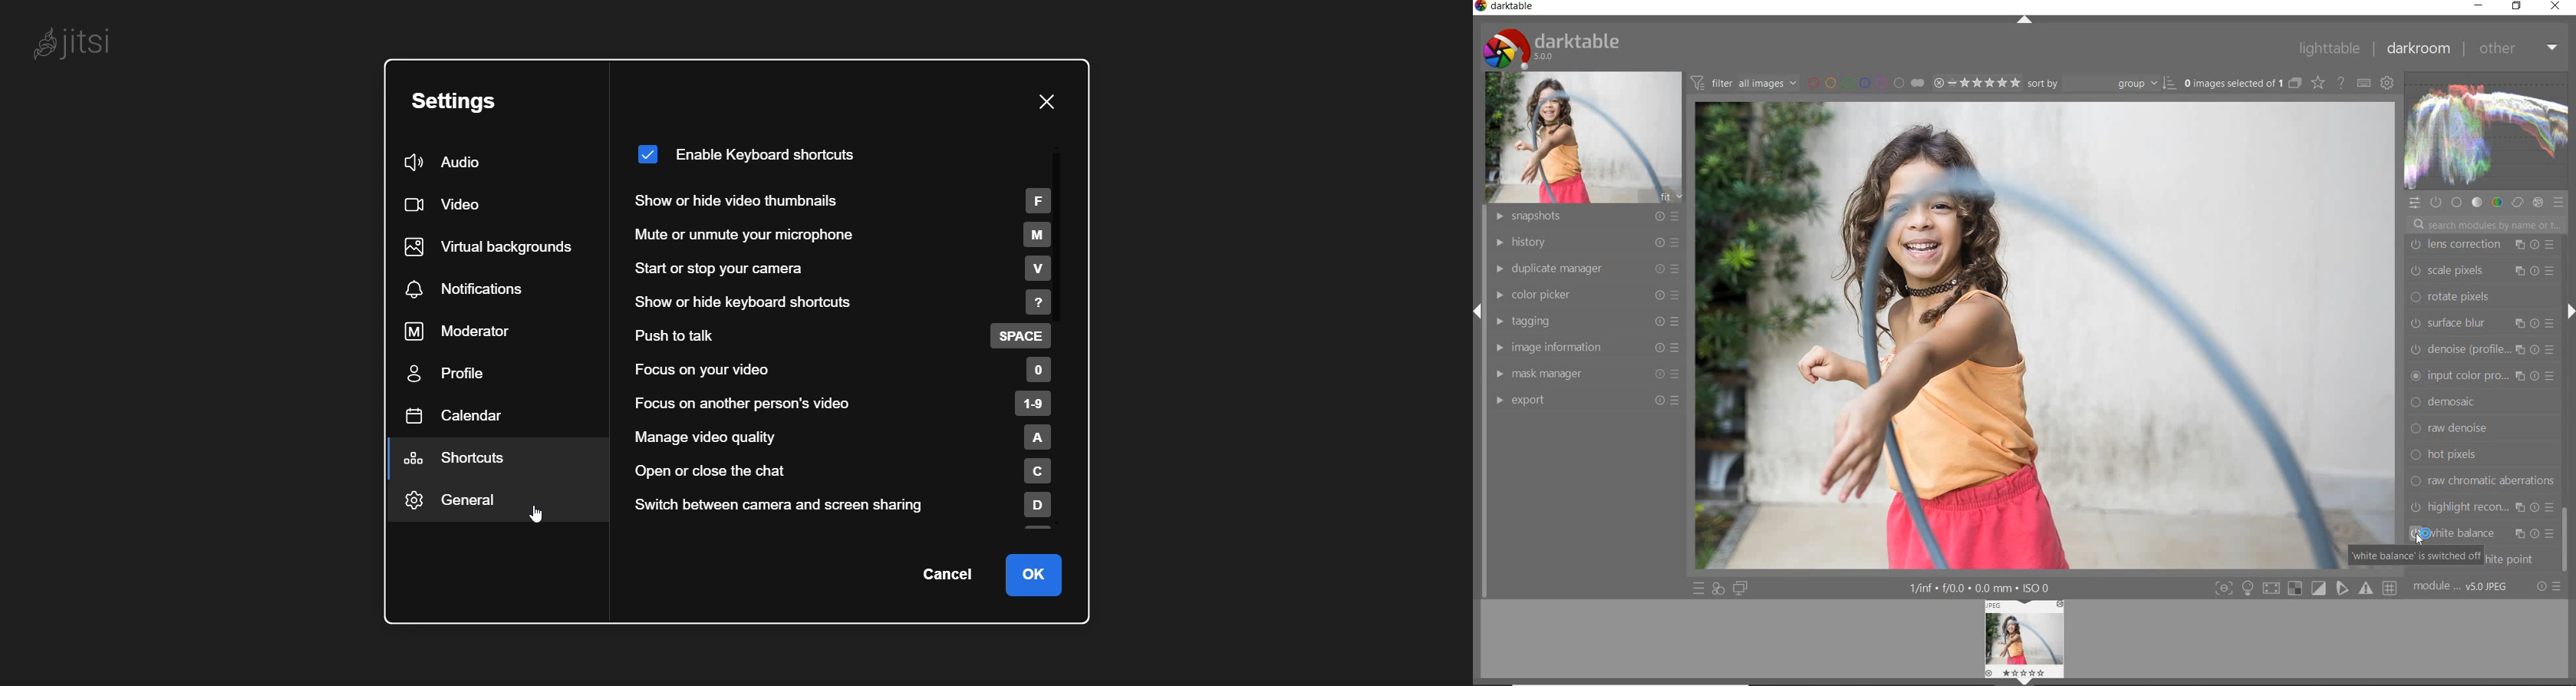 The width and height of the screenshot is (2576, 700). What do you see at coordinates (2485, 130) in the screenshot?
I see `waveform` at bounding box center [2485, 130].